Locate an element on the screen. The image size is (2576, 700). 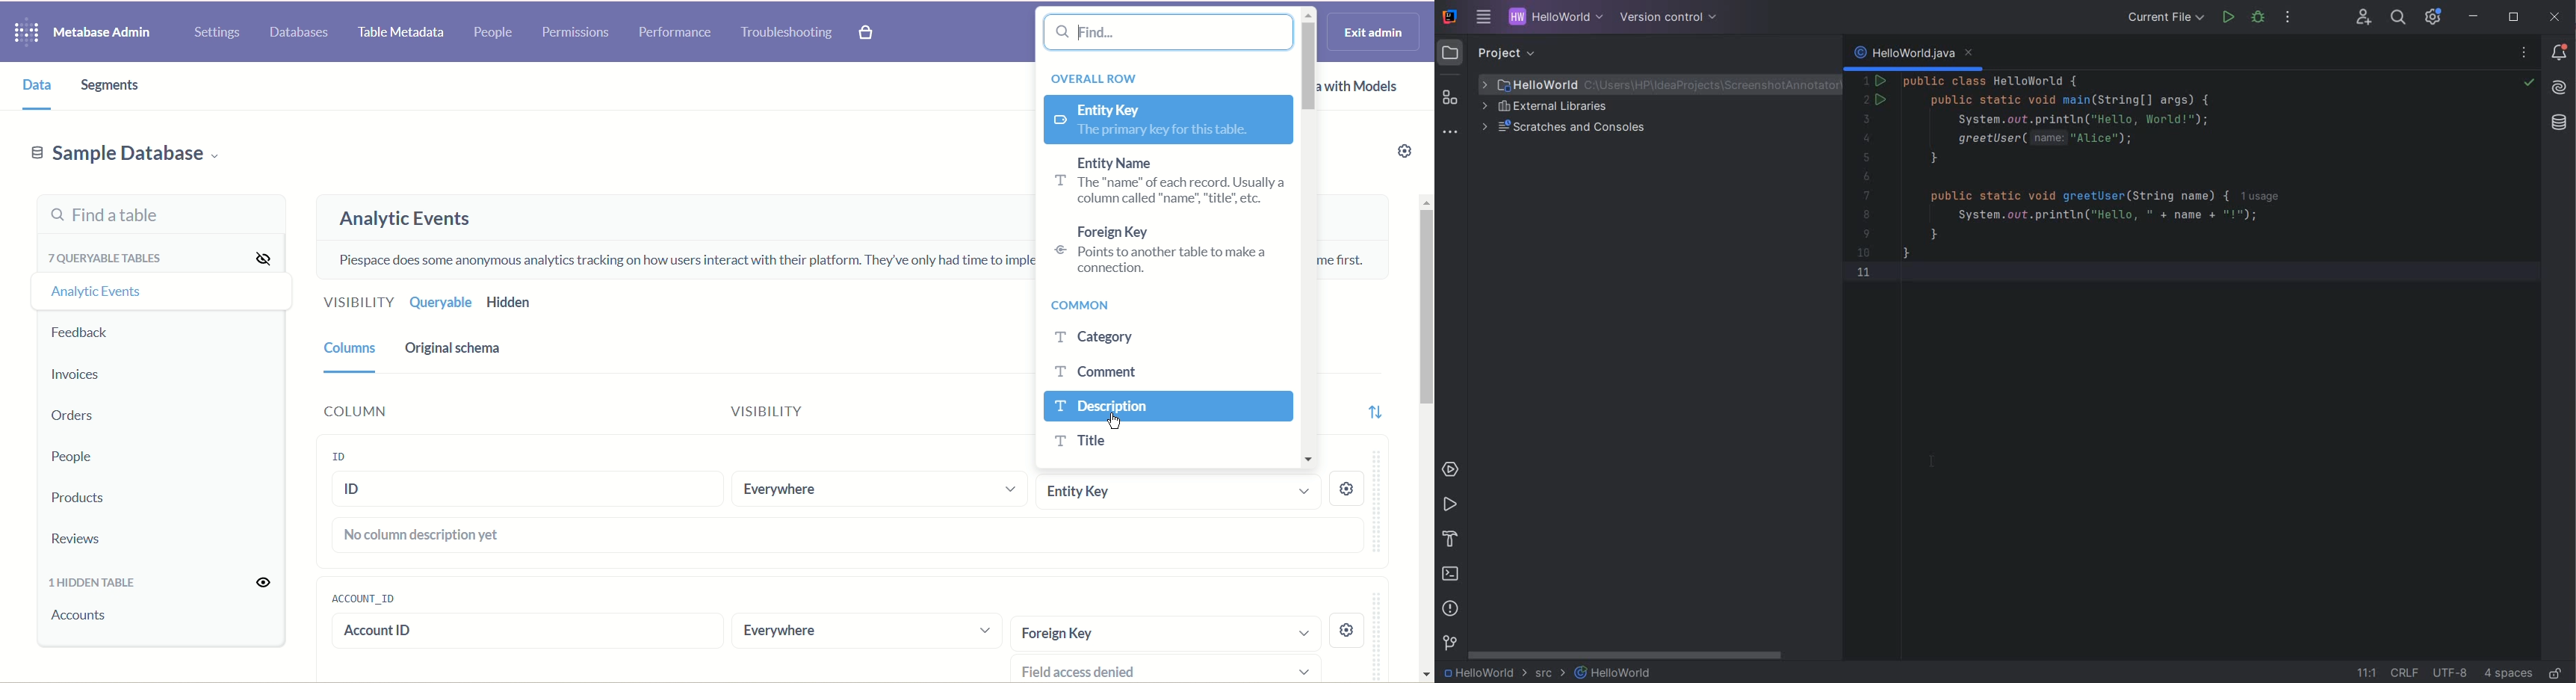
RUN is located at coordinates (2229, 17).